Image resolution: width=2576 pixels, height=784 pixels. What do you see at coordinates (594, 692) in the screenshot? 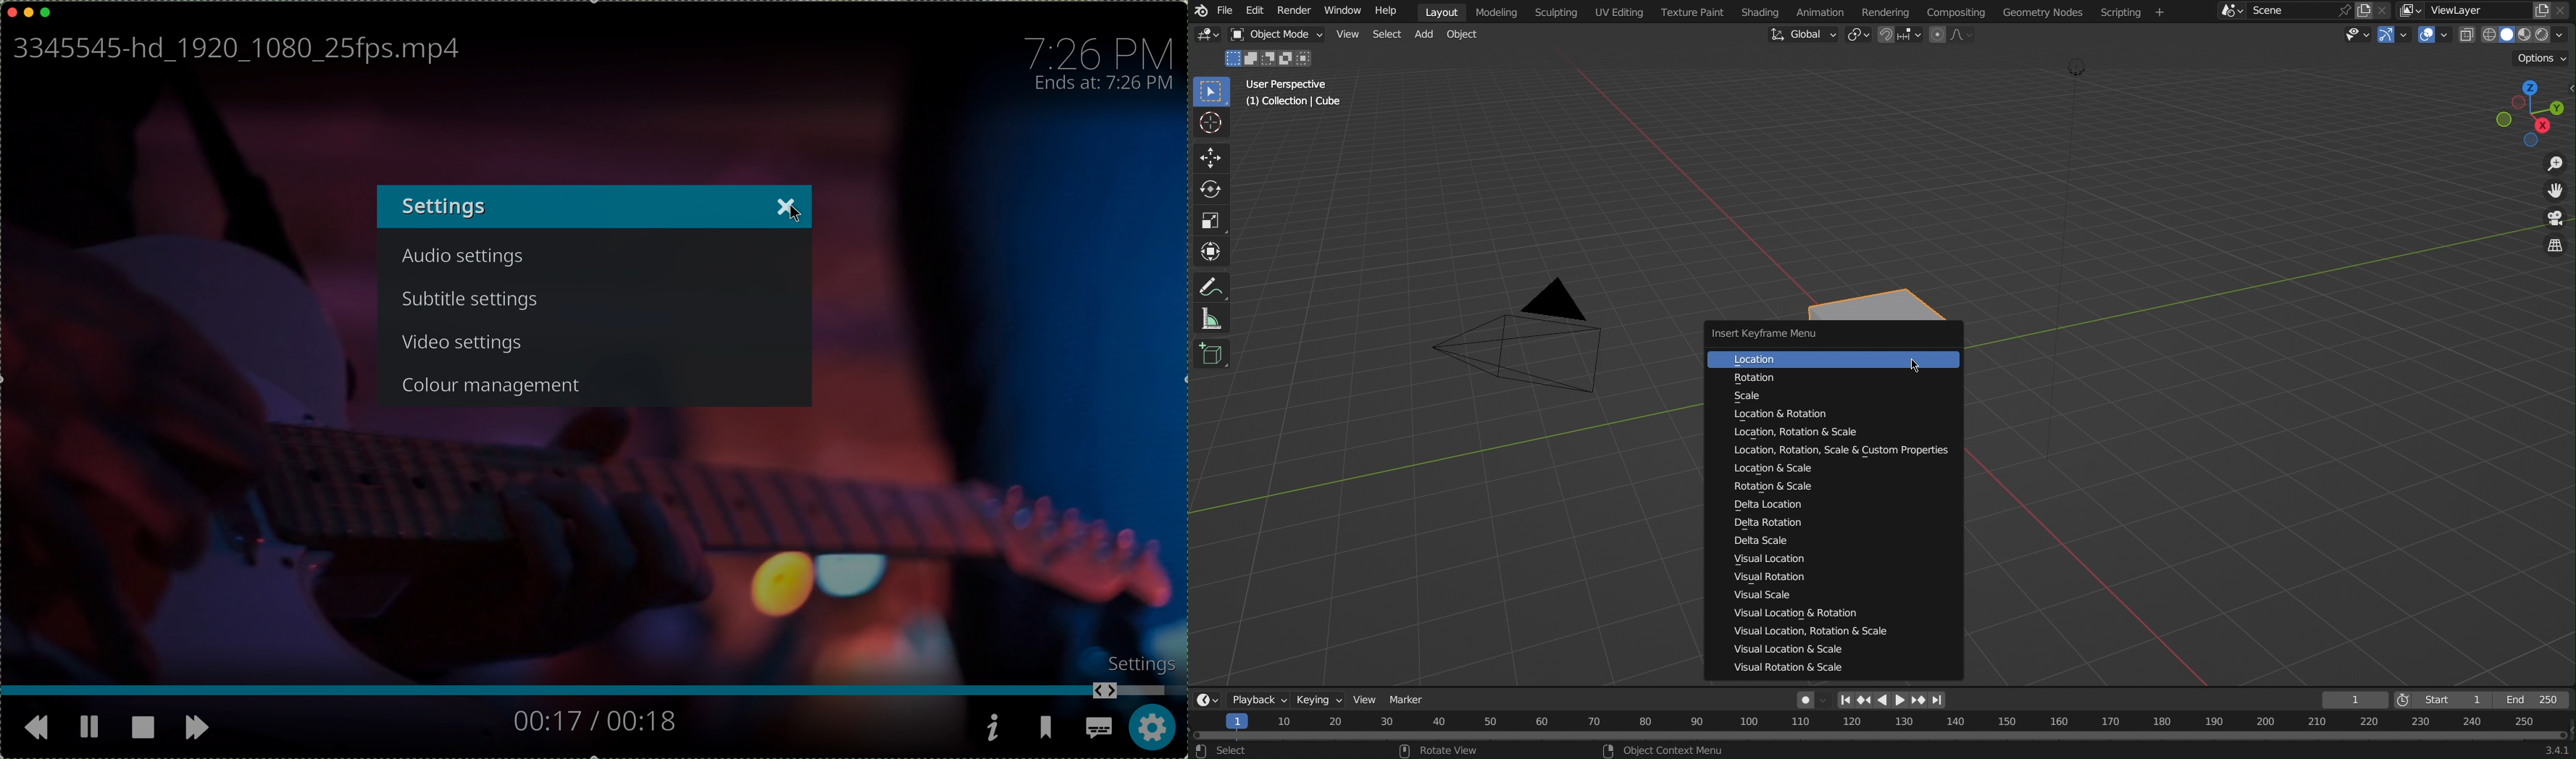
I see `timeline` at bounding box center [594, 692].